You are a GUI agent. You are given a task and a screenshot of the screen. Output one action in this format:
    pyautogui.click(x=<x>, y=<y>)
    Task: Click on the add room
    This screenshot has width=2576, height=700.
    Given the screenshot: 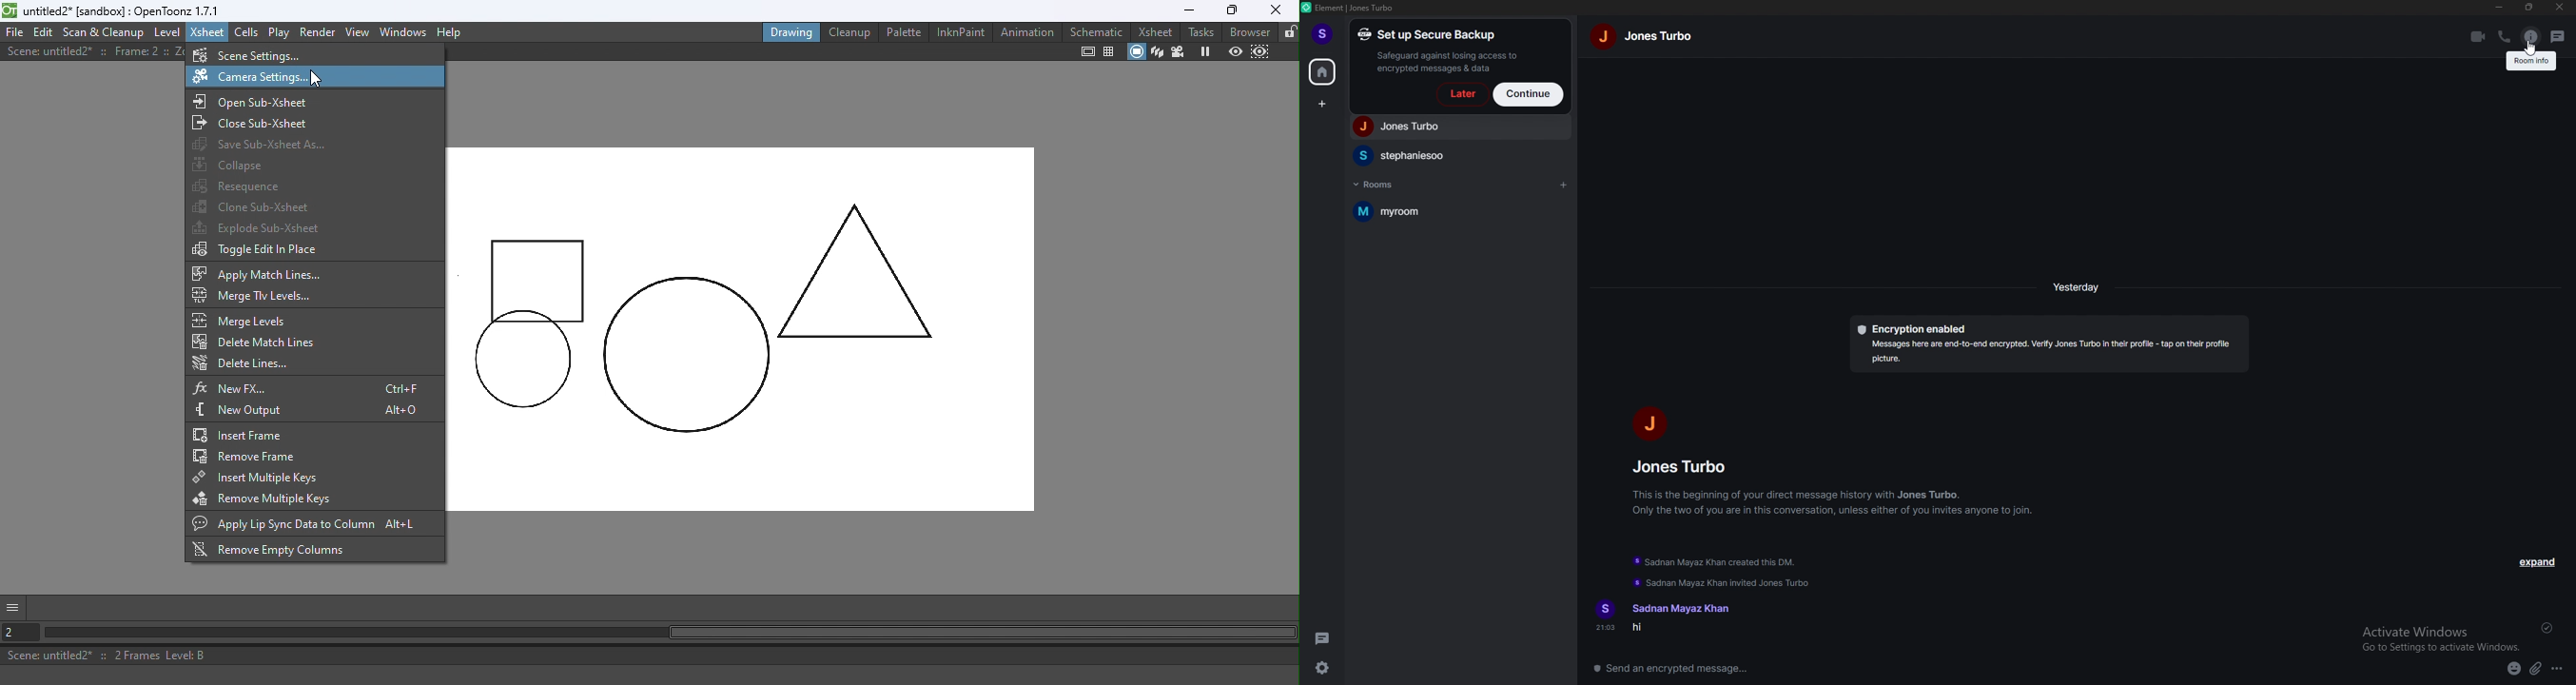 What is the action you would take?
    pyautogui.click(x=1563, y=186)
    